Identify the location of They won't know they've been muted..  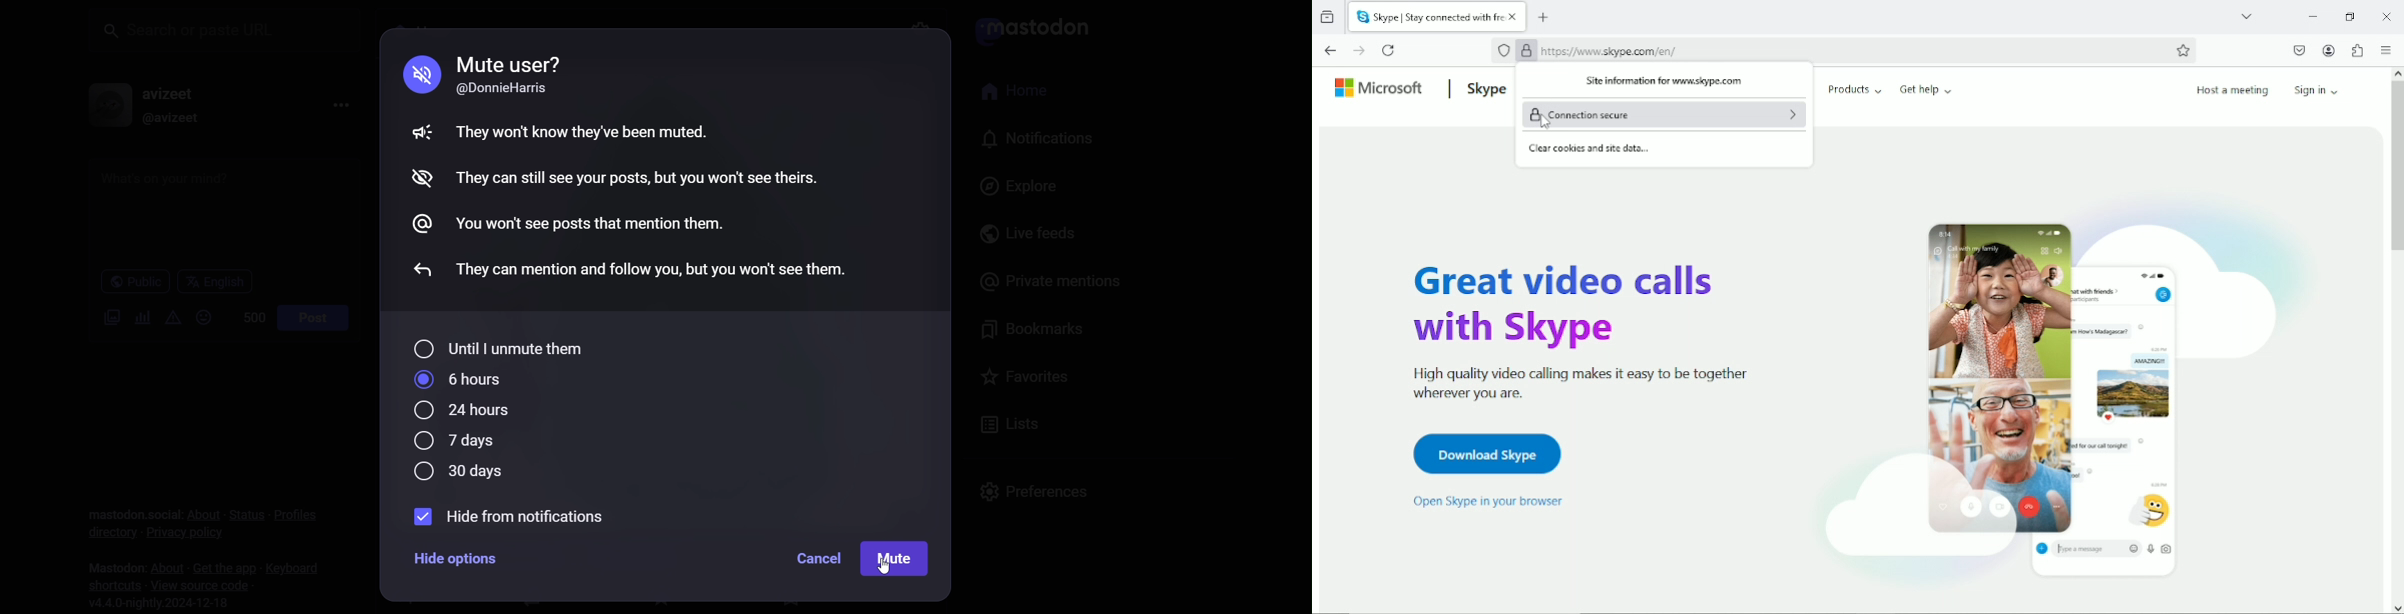
(585, 130).